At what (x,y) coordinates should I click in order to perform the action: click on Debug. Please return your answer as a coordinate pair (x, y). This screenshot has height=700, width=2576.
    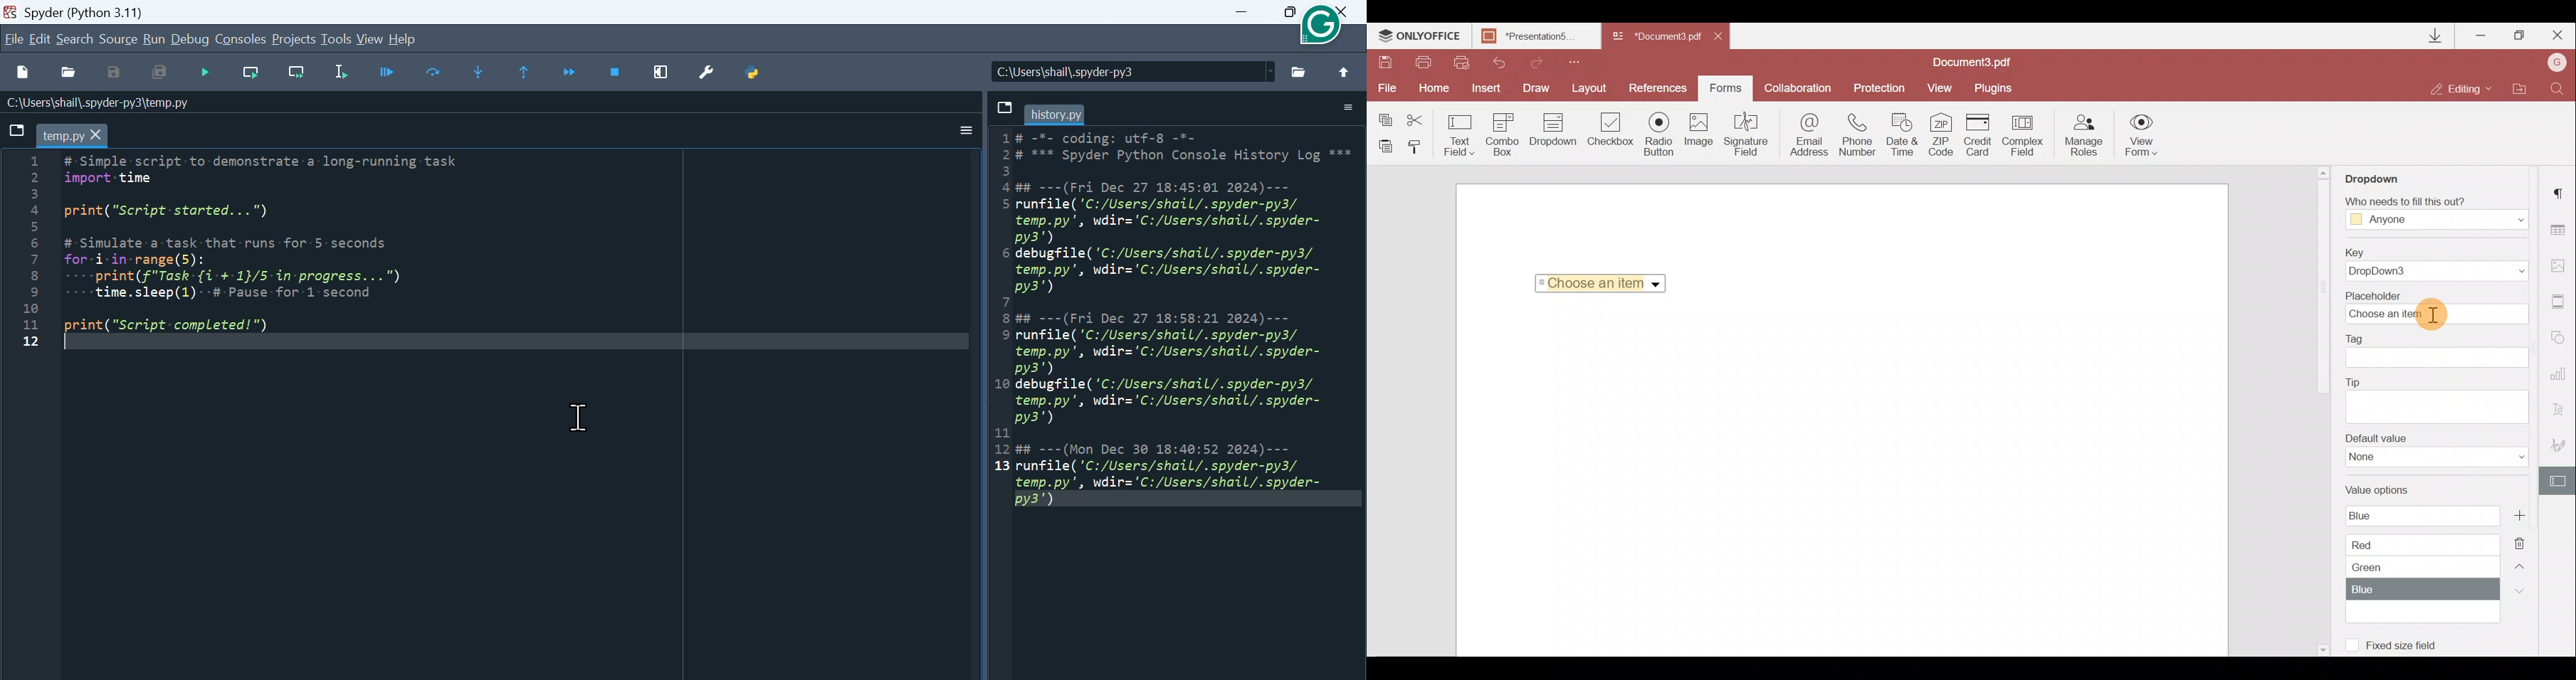
    Looking at the image, I should click on (189, 41).